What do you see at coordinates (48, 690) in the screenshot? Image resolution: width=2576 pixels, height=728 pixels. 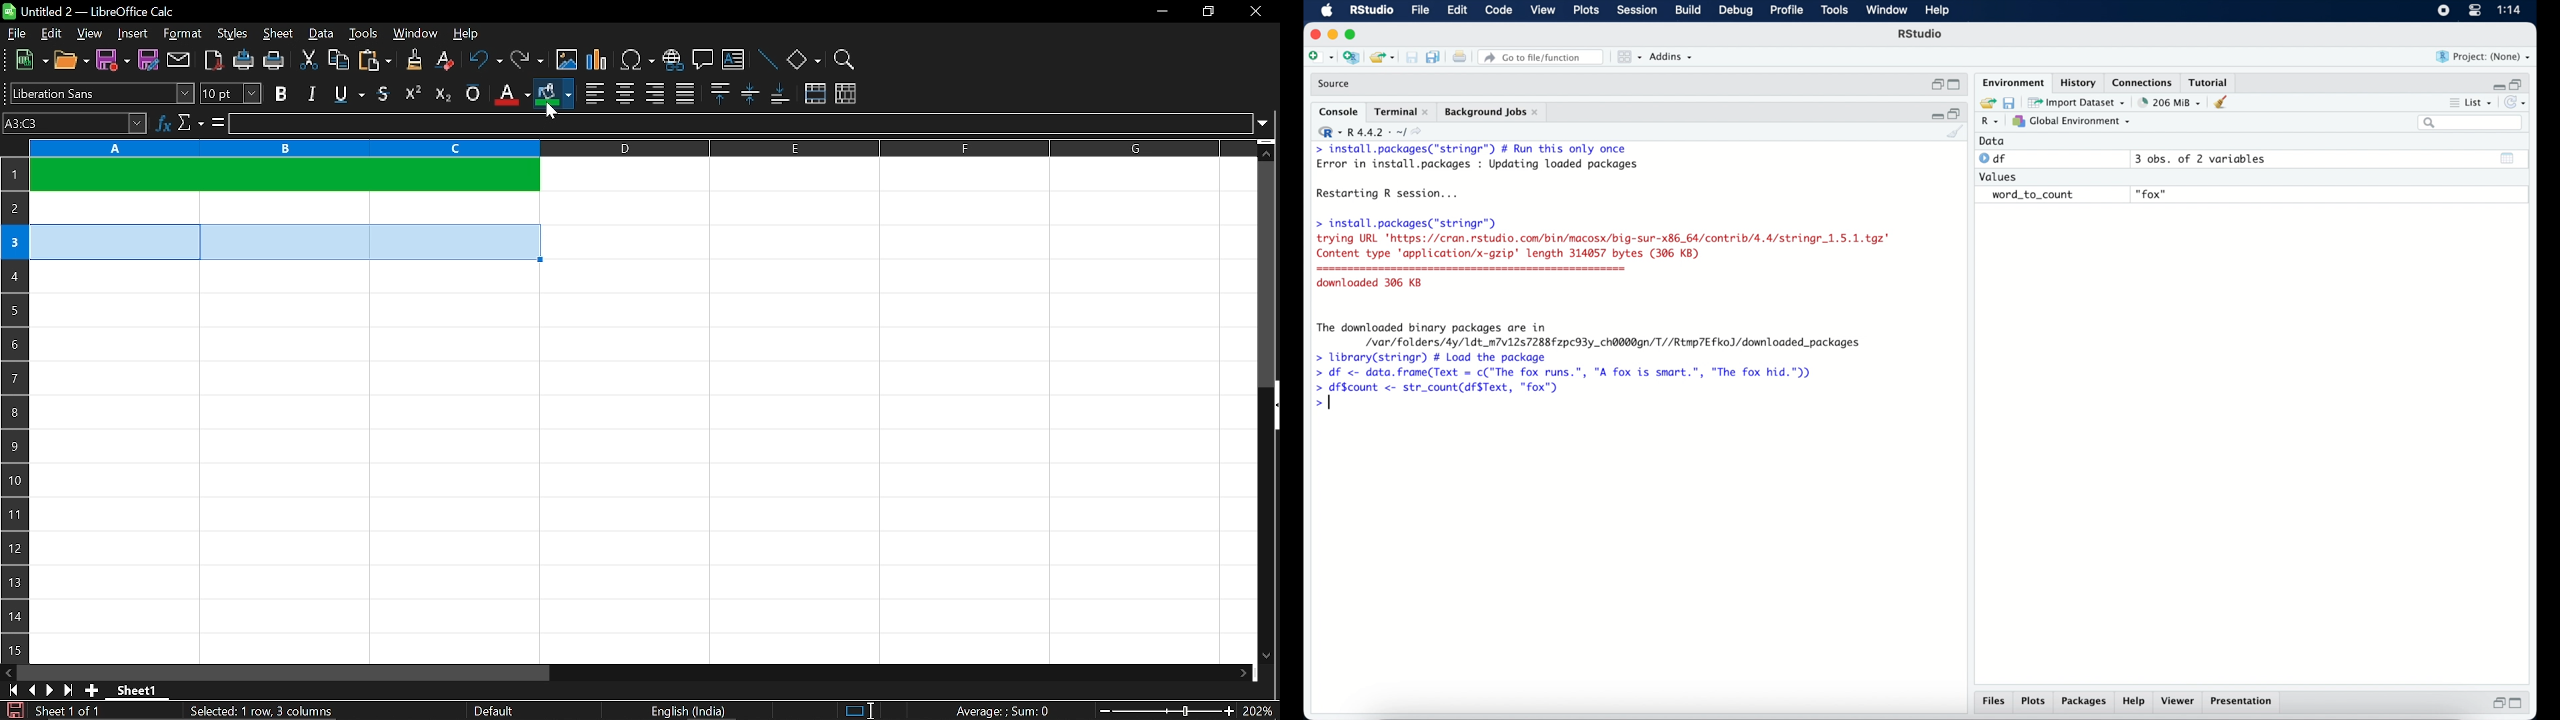 I see `next sheet` at bounding box center [48, 690].